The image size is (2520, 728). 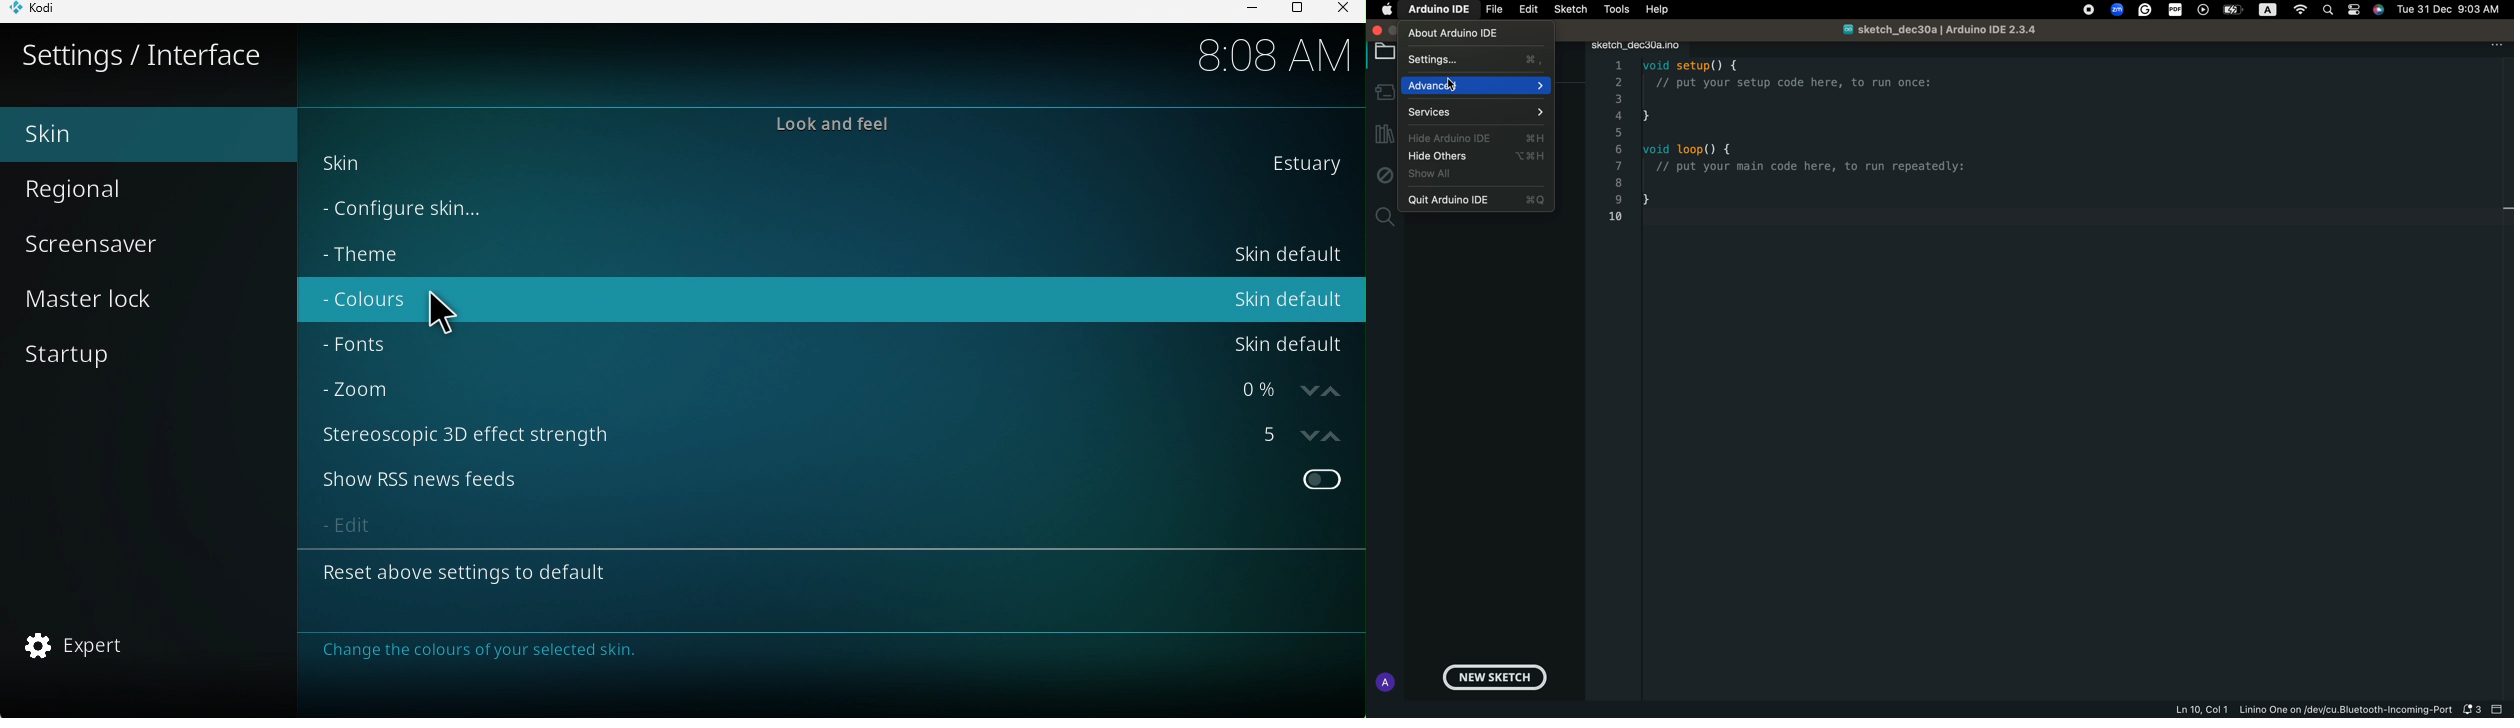 I want to click on Brightness, so click(x=2271, y=10).